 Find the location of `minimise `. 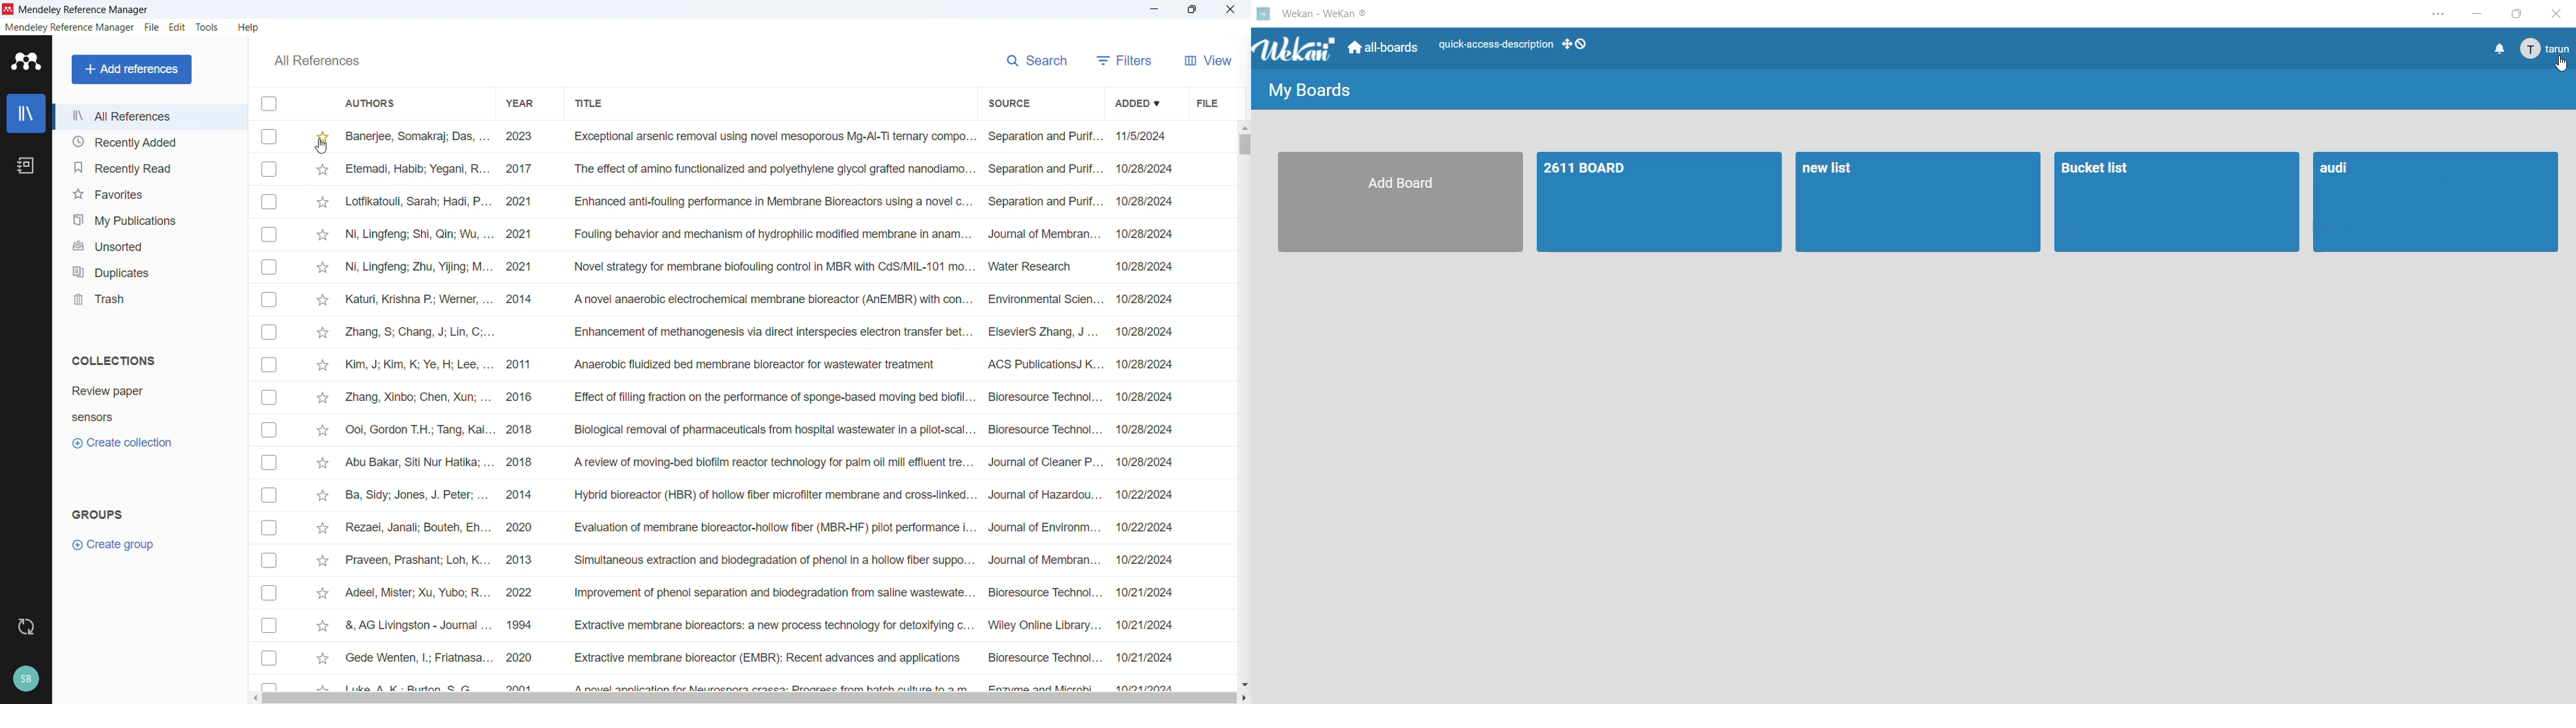

minimise  is located at coordinates (1154, 10).